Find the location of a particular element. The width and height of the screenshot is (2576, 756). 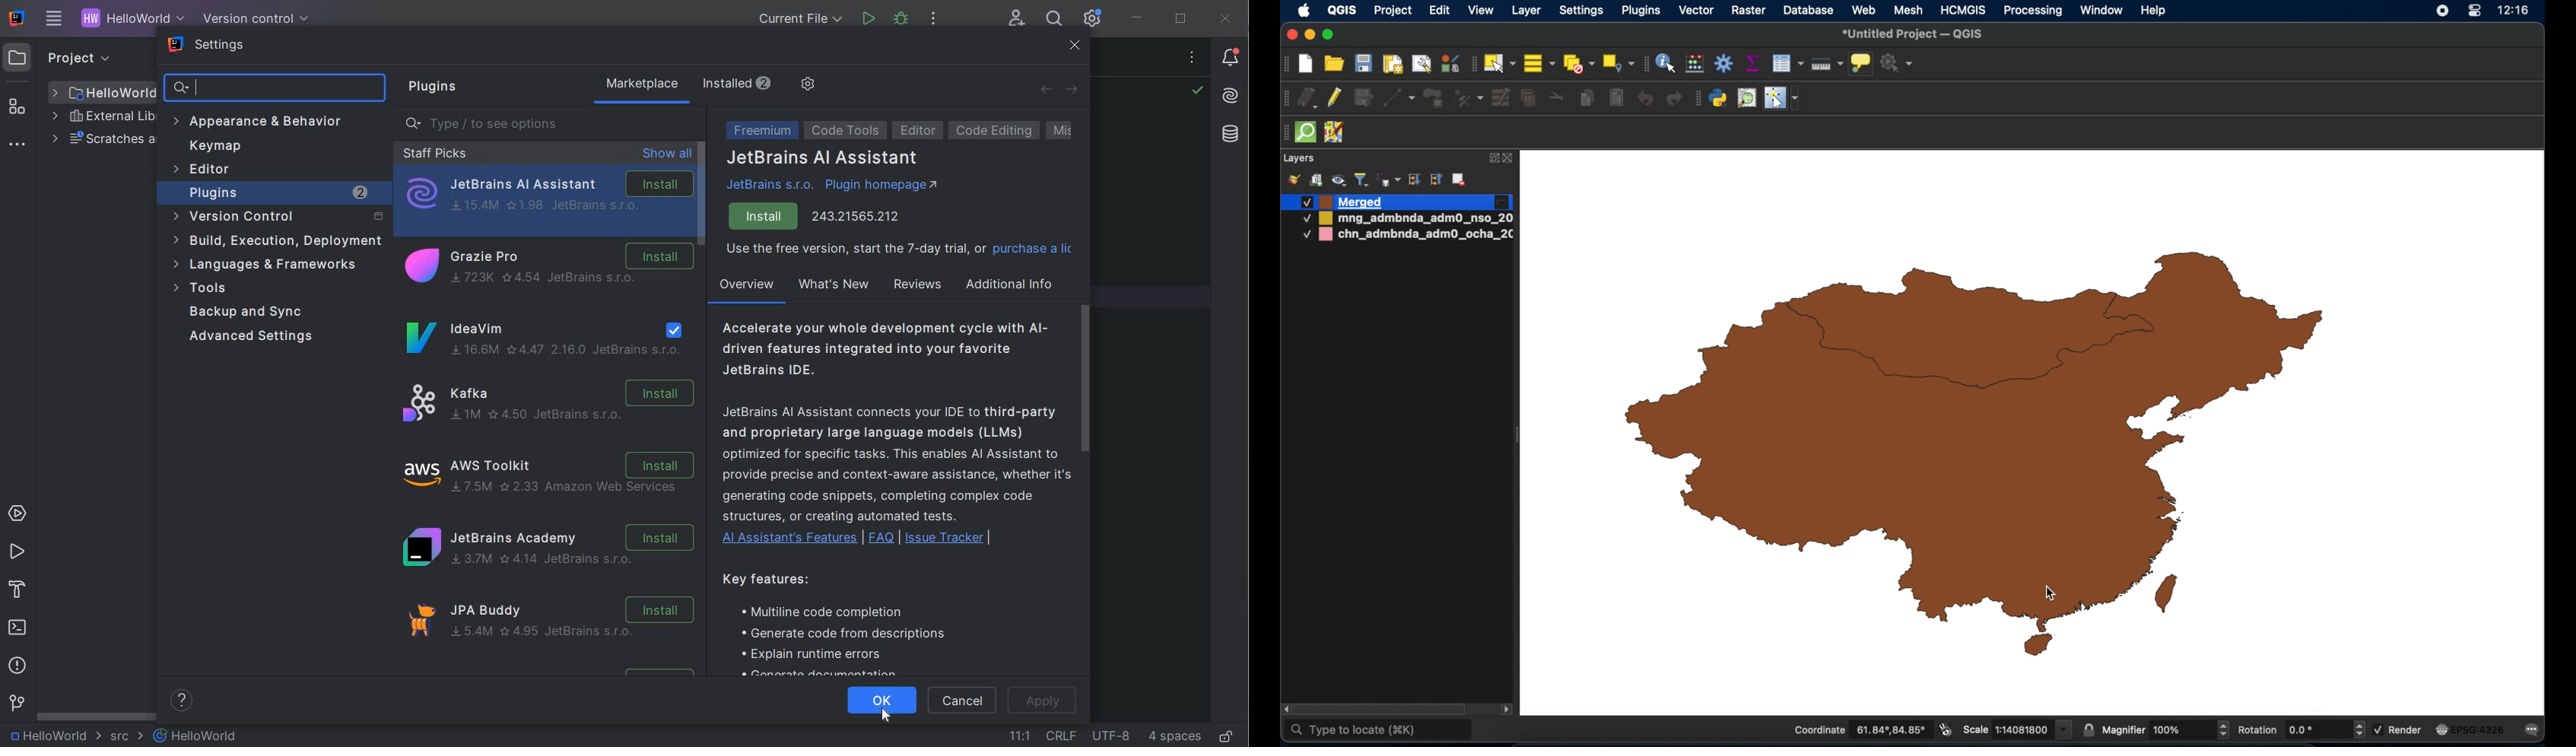

HCMGIS is located at coordinates (1963, 10).